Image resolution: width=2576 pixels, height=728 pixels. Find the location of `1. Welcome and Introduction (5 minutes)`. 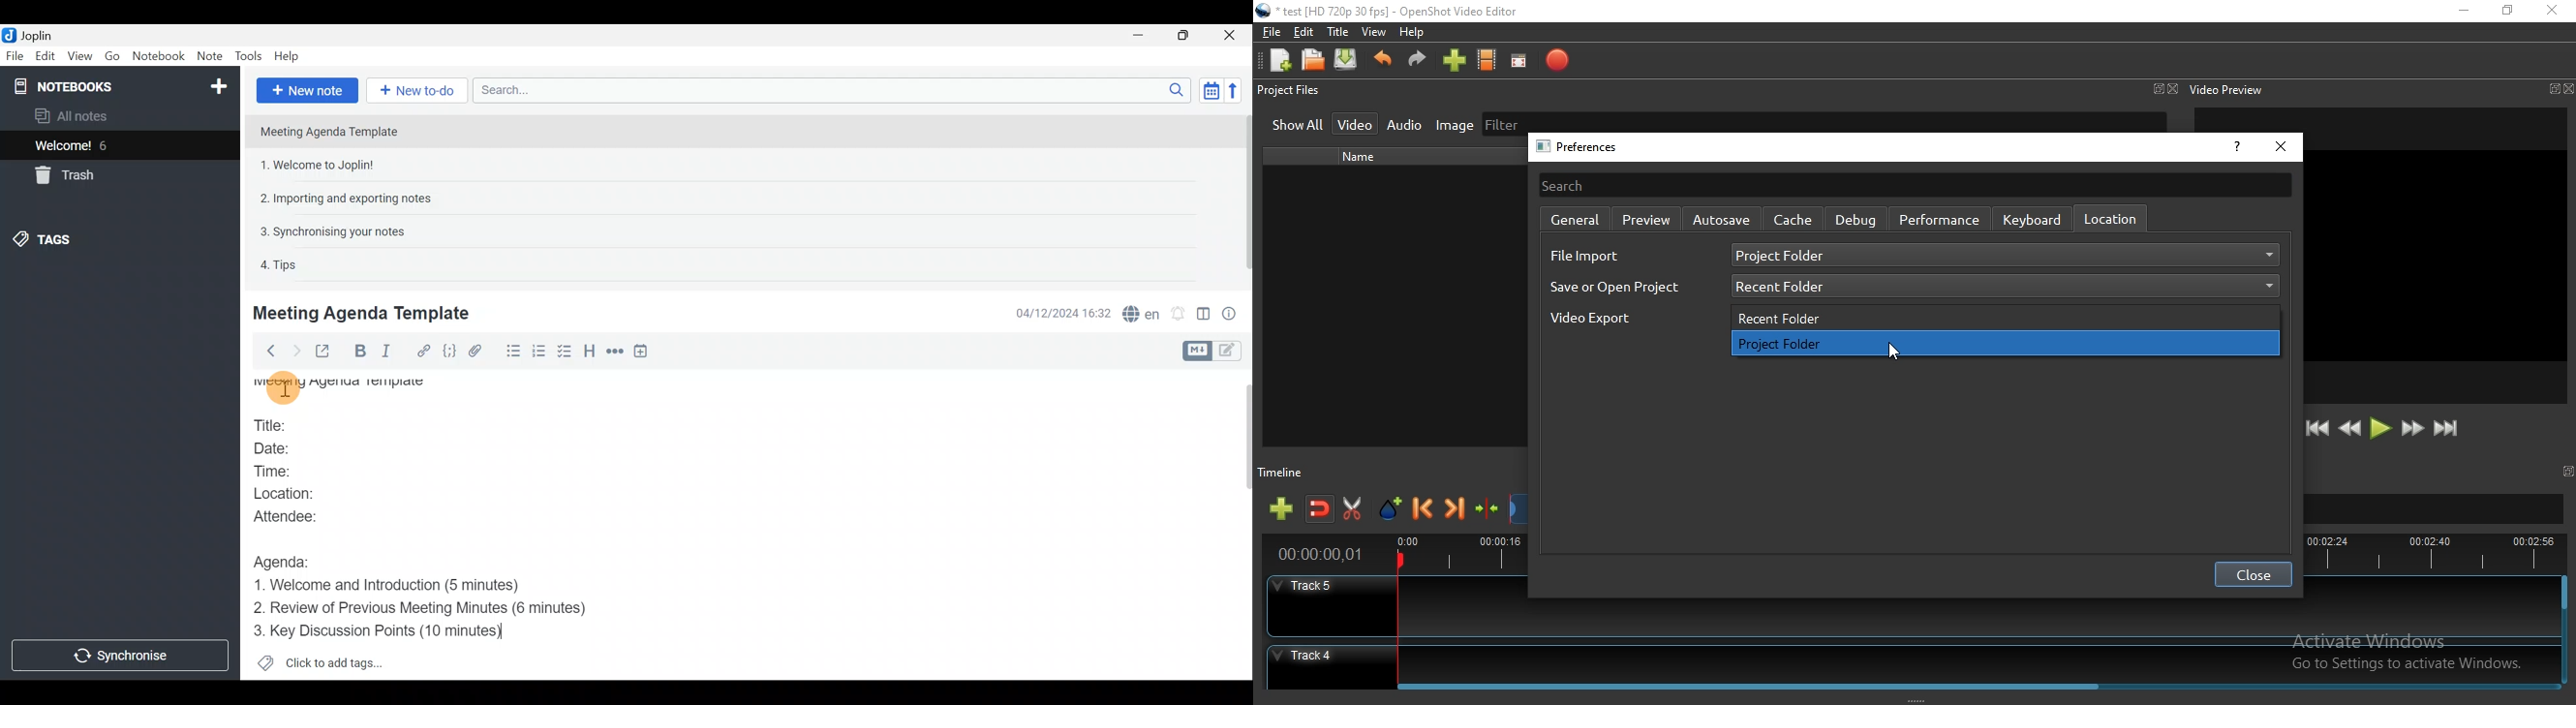

1. Welcome and Introduction (5 minutes) is located at coordinates (406, 586).